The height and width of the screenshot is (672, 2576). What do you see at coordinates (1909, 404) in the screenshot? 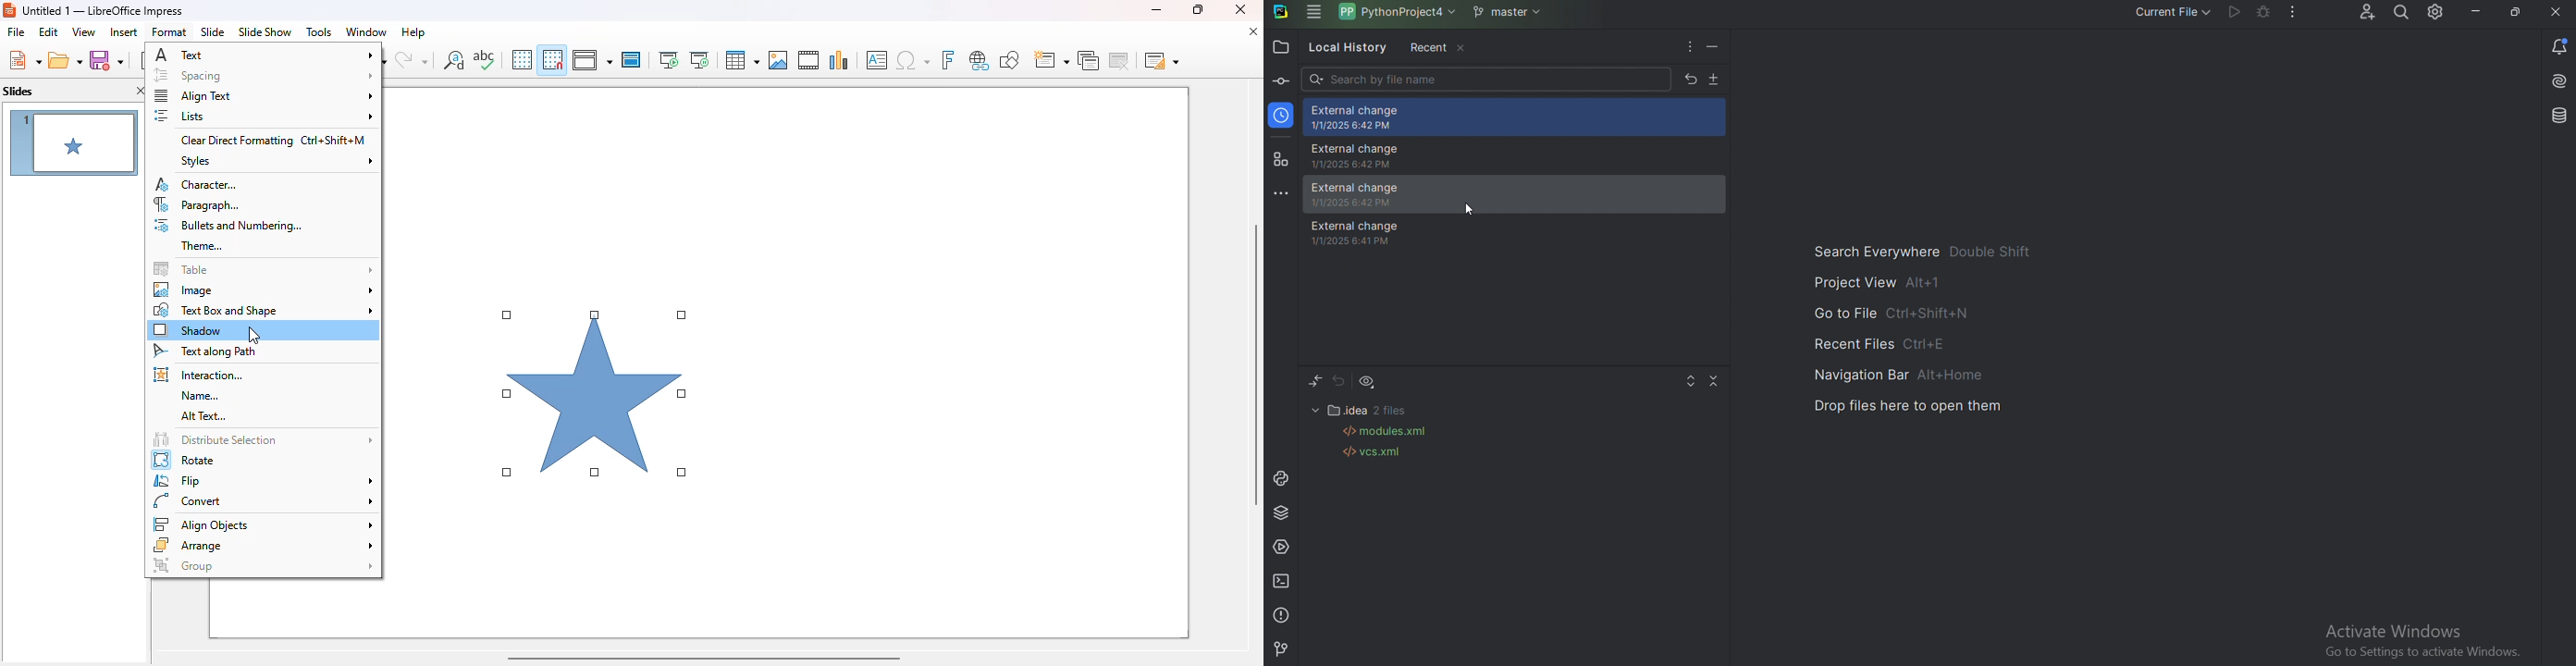
I see `Drop files here to open them` at bounding box center [1909, 404].